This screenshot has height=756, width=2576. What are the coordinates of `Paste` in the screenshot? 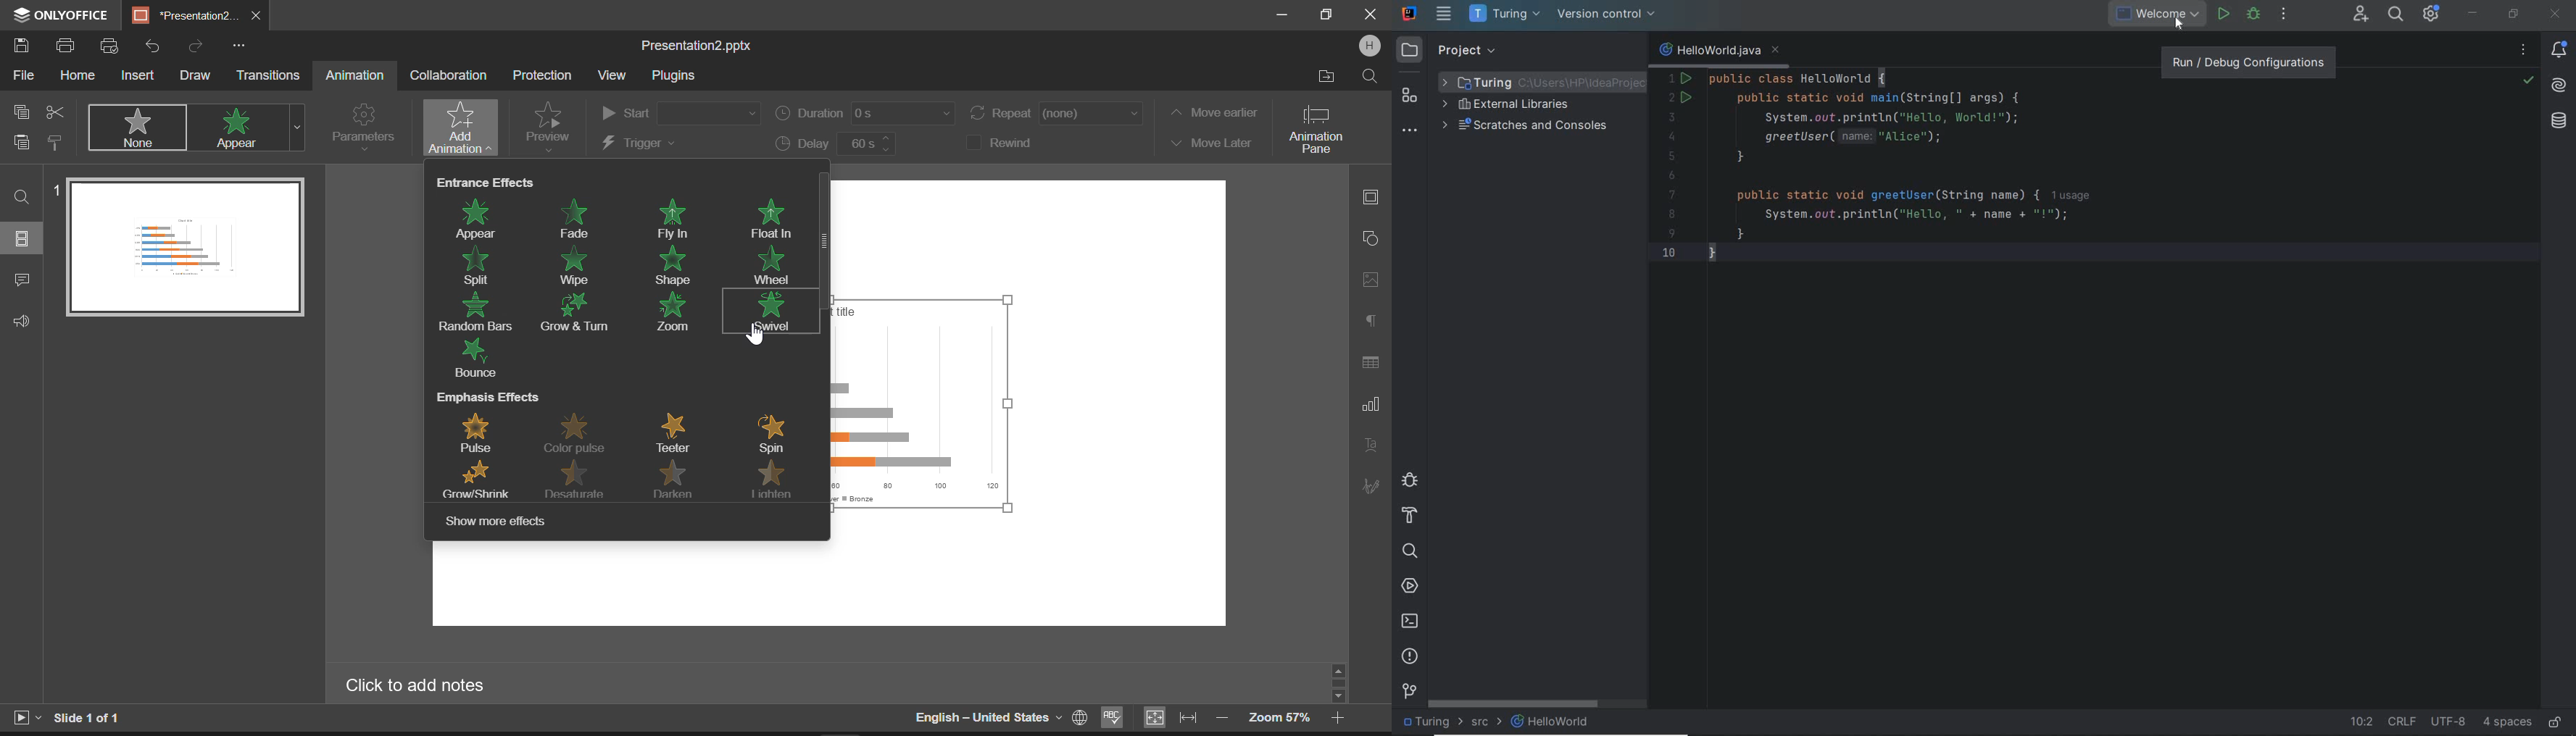 It's located at (22, 145).